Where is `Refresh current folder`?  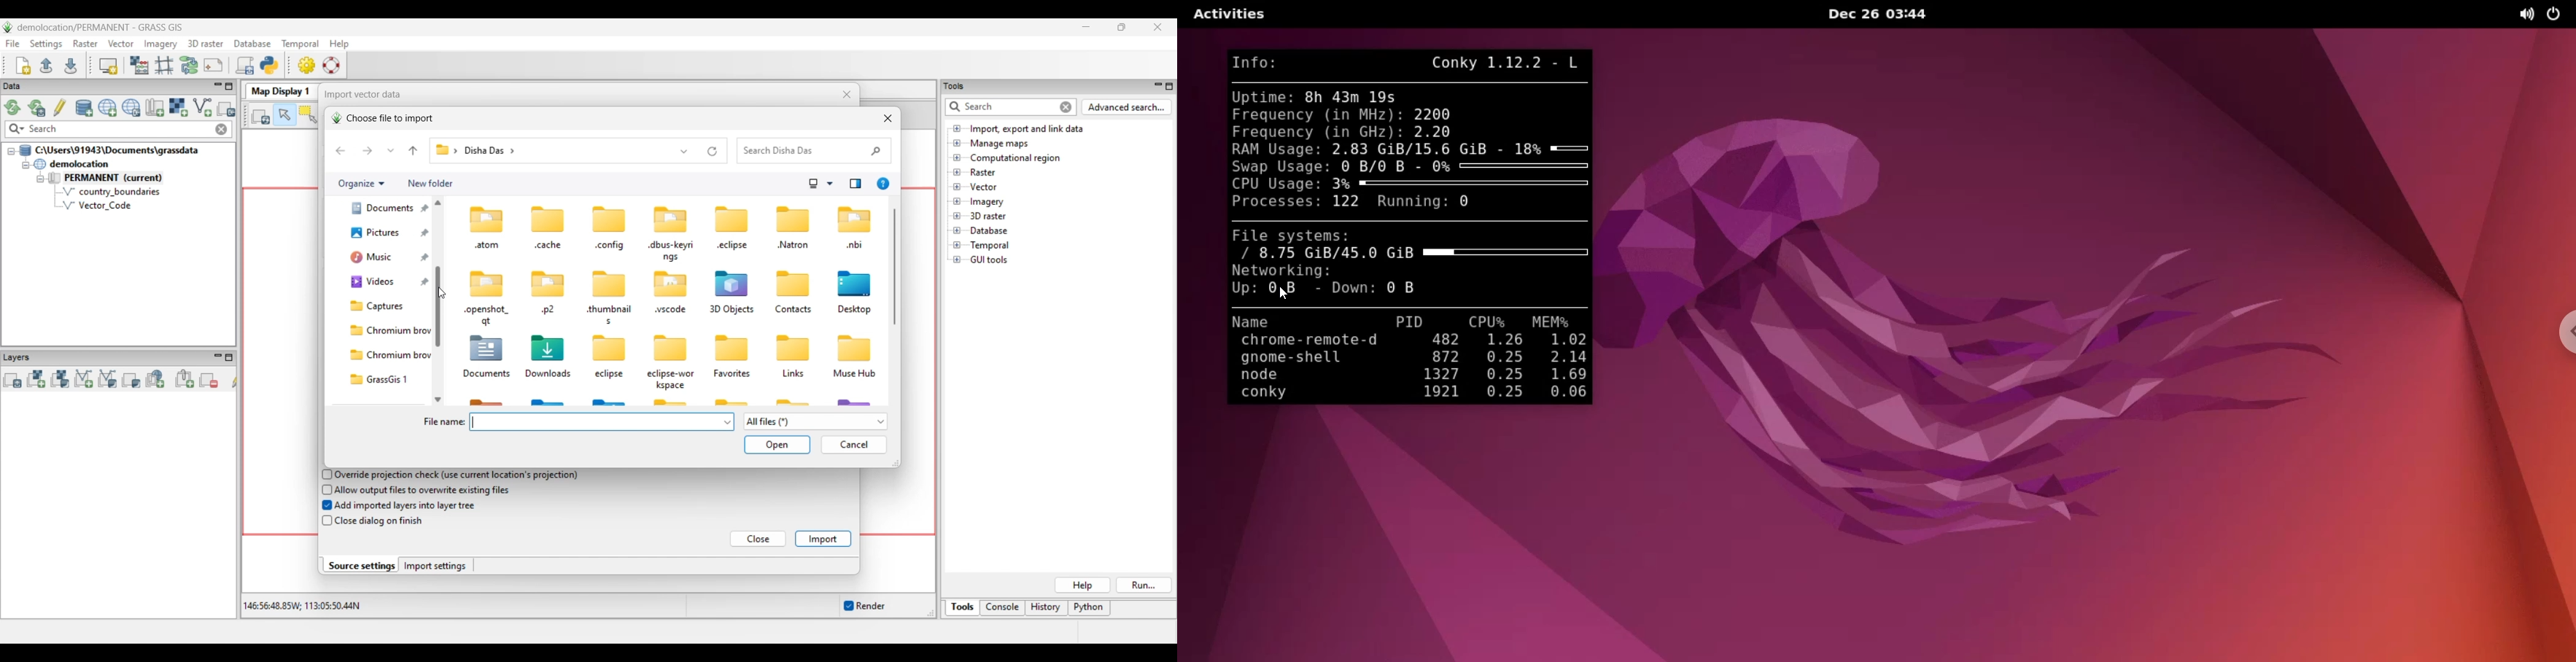
Refresh current folder is located at coordinates (713, 151).